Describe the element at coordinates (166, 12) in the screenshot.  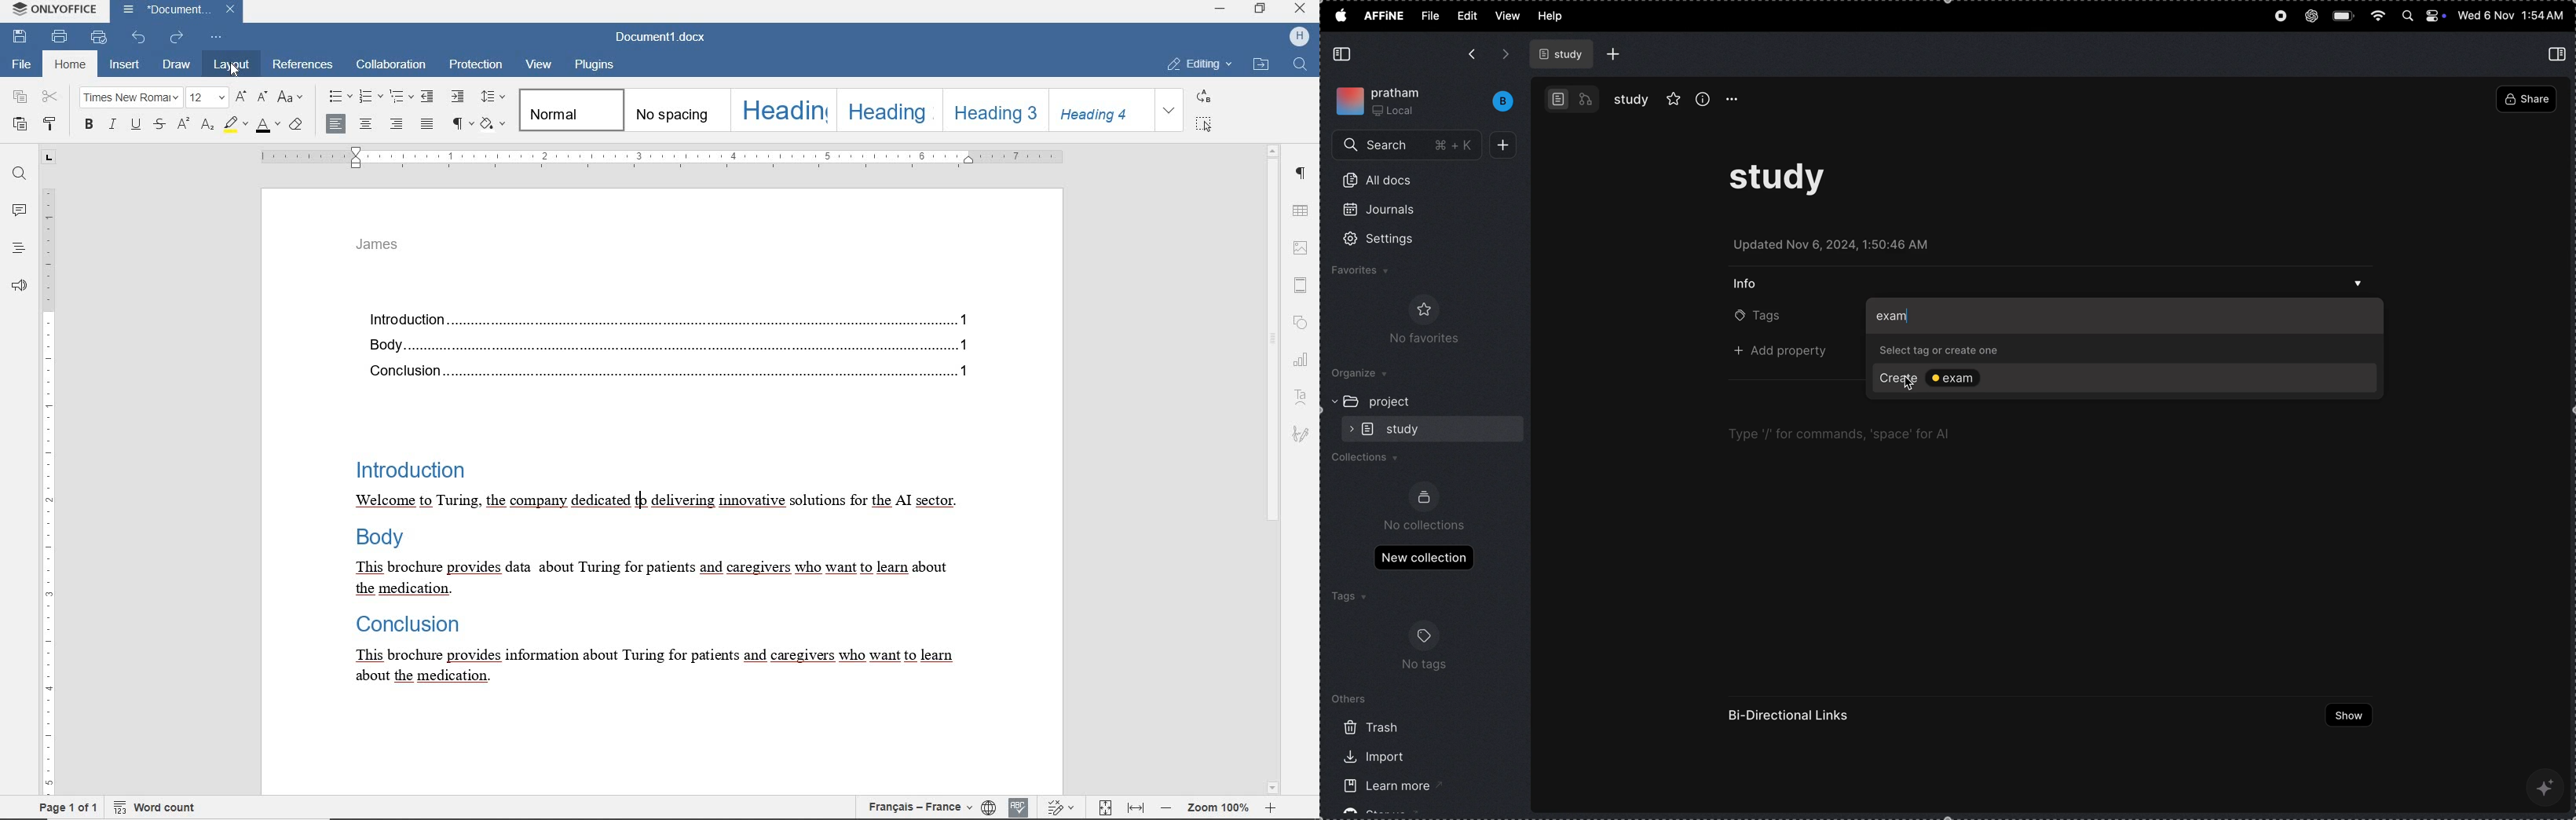
I see `document name` at that location.